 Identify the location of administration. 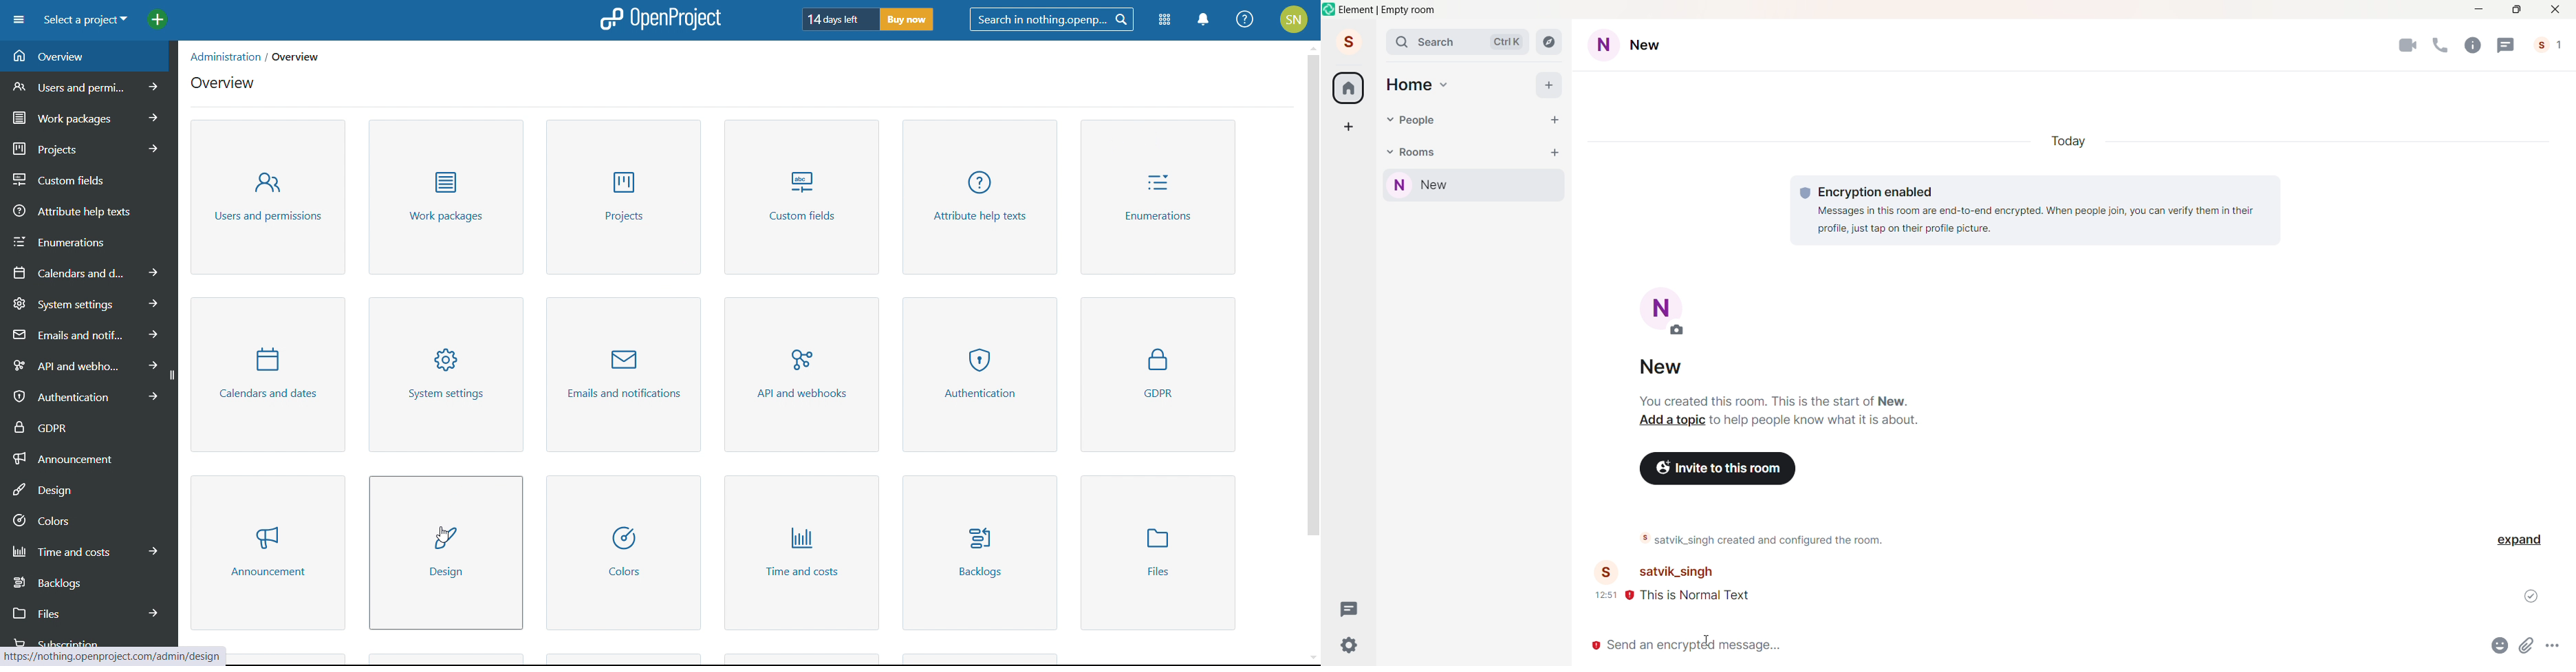
(221, 55).